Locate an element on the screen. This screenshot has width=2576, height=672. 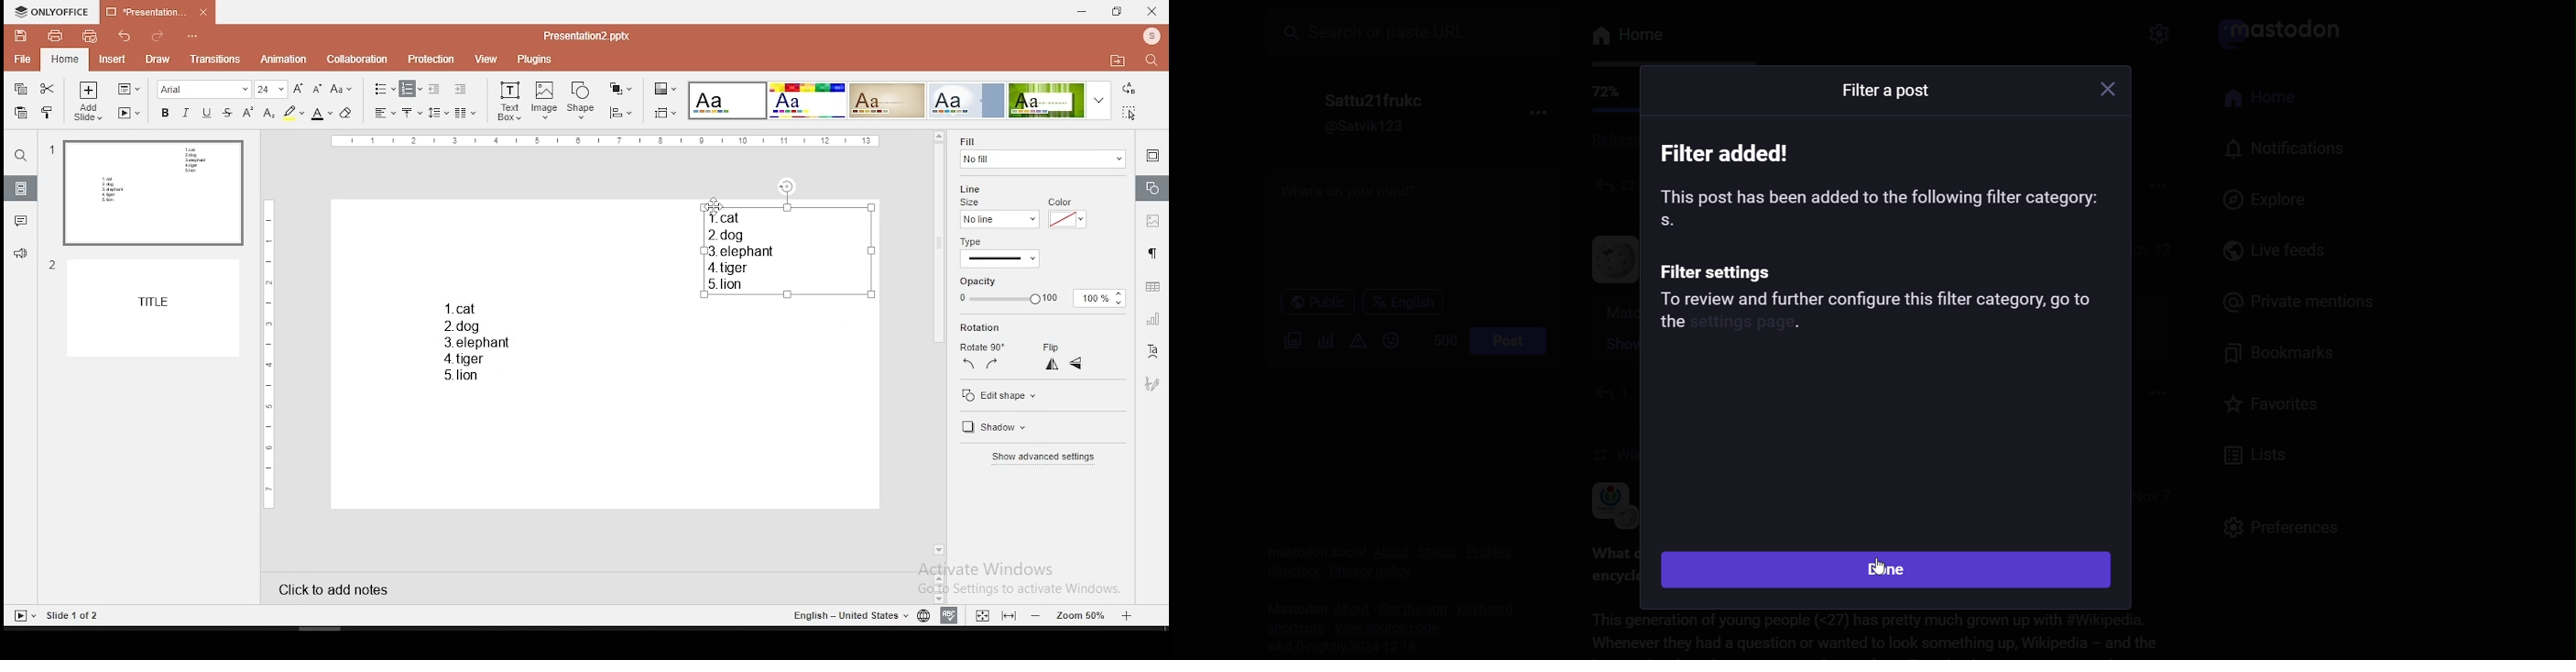
language is located at coordinates (922, 614).